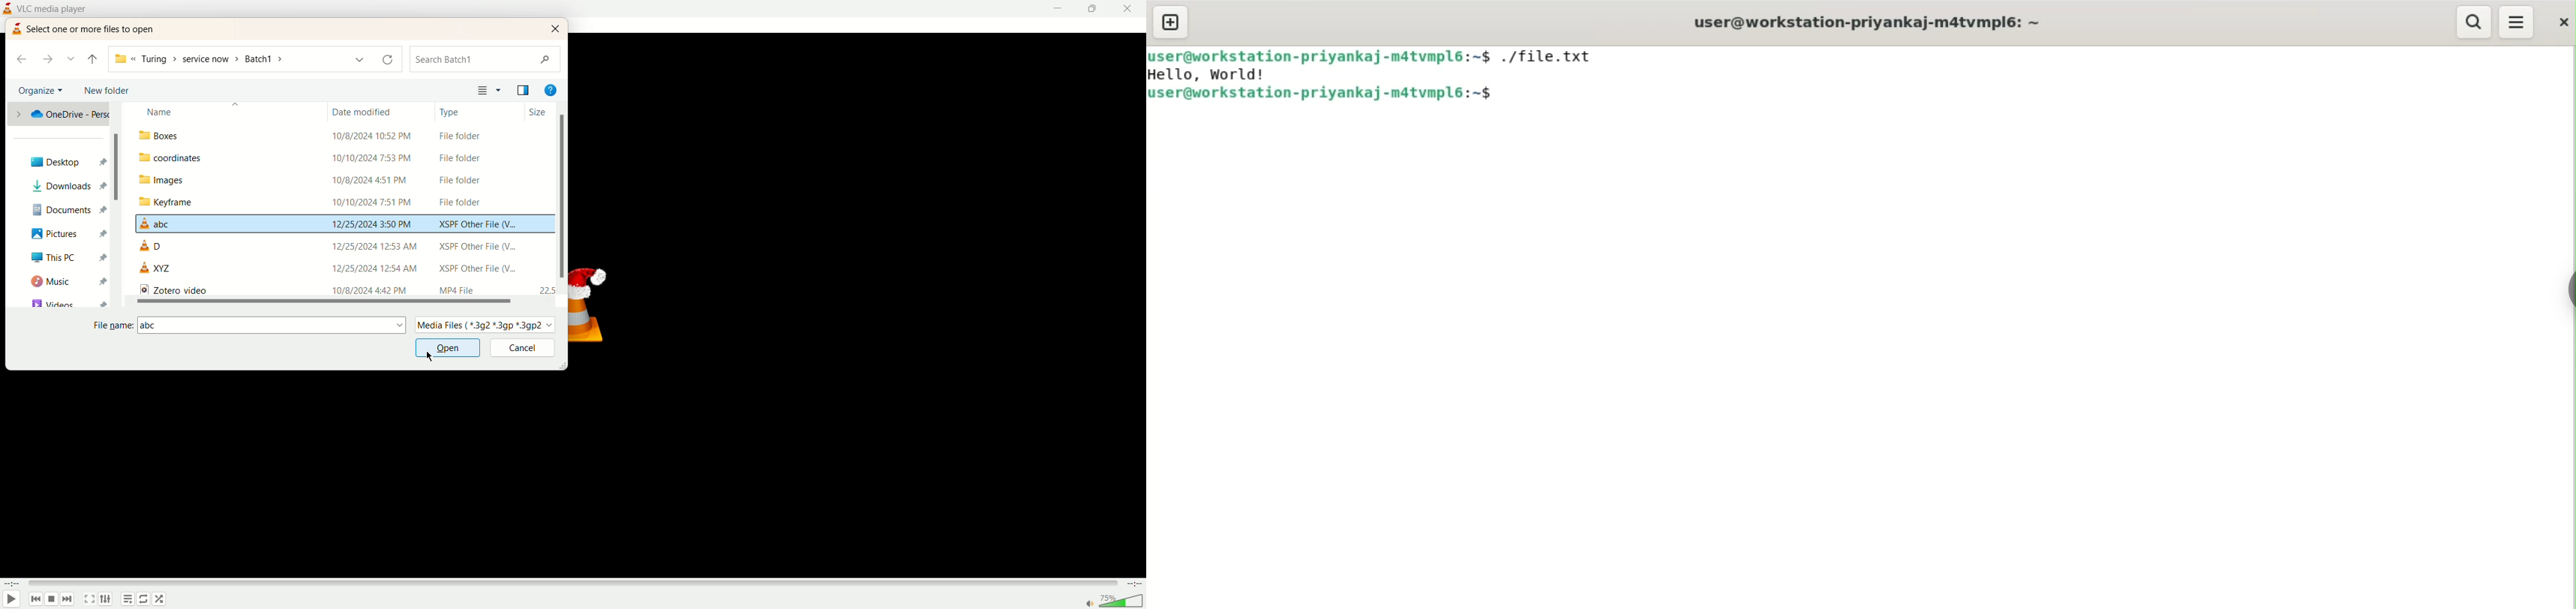 This screenshot has width=2576, height=616. What do you see at coordinates (367, 111) in the screenshot?
I see `date modified` at bounding box center [367, 111].